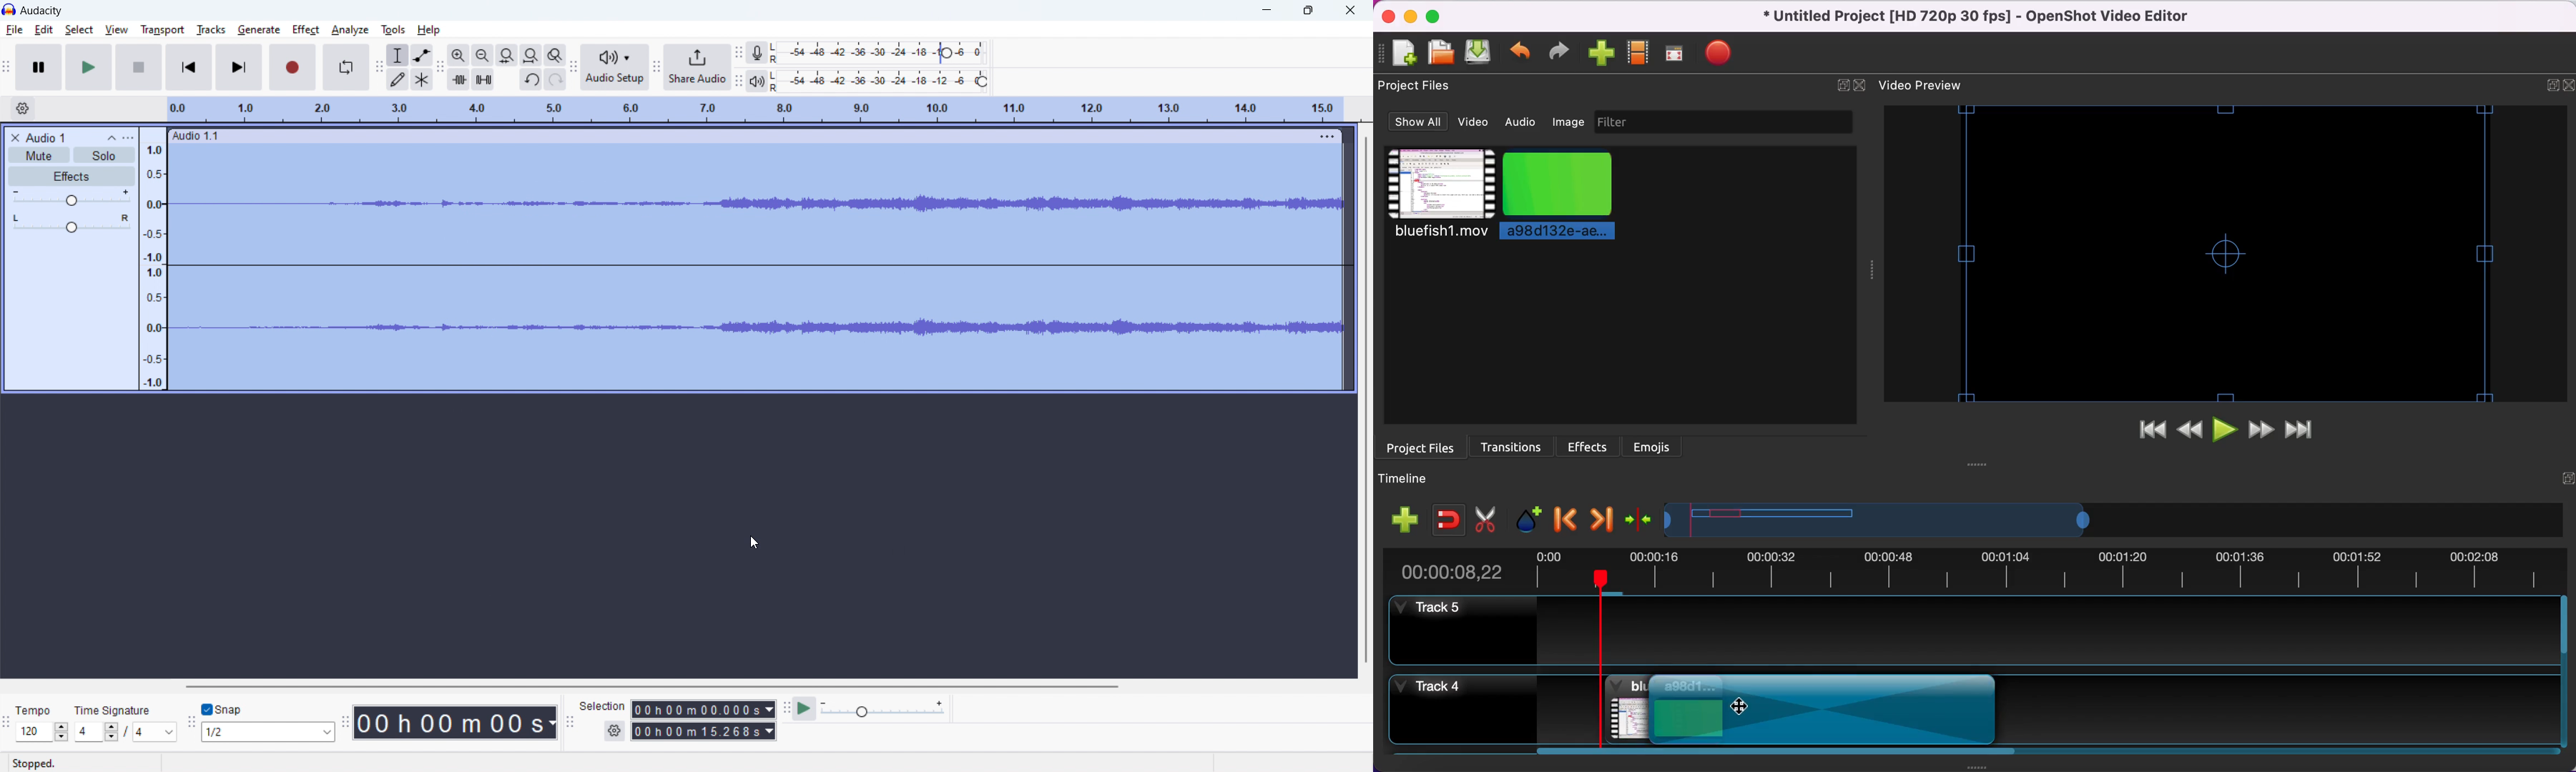  Describe the element at coordinates (458, 79) in the screenshot. I see `trim audio outside selection` at that location.